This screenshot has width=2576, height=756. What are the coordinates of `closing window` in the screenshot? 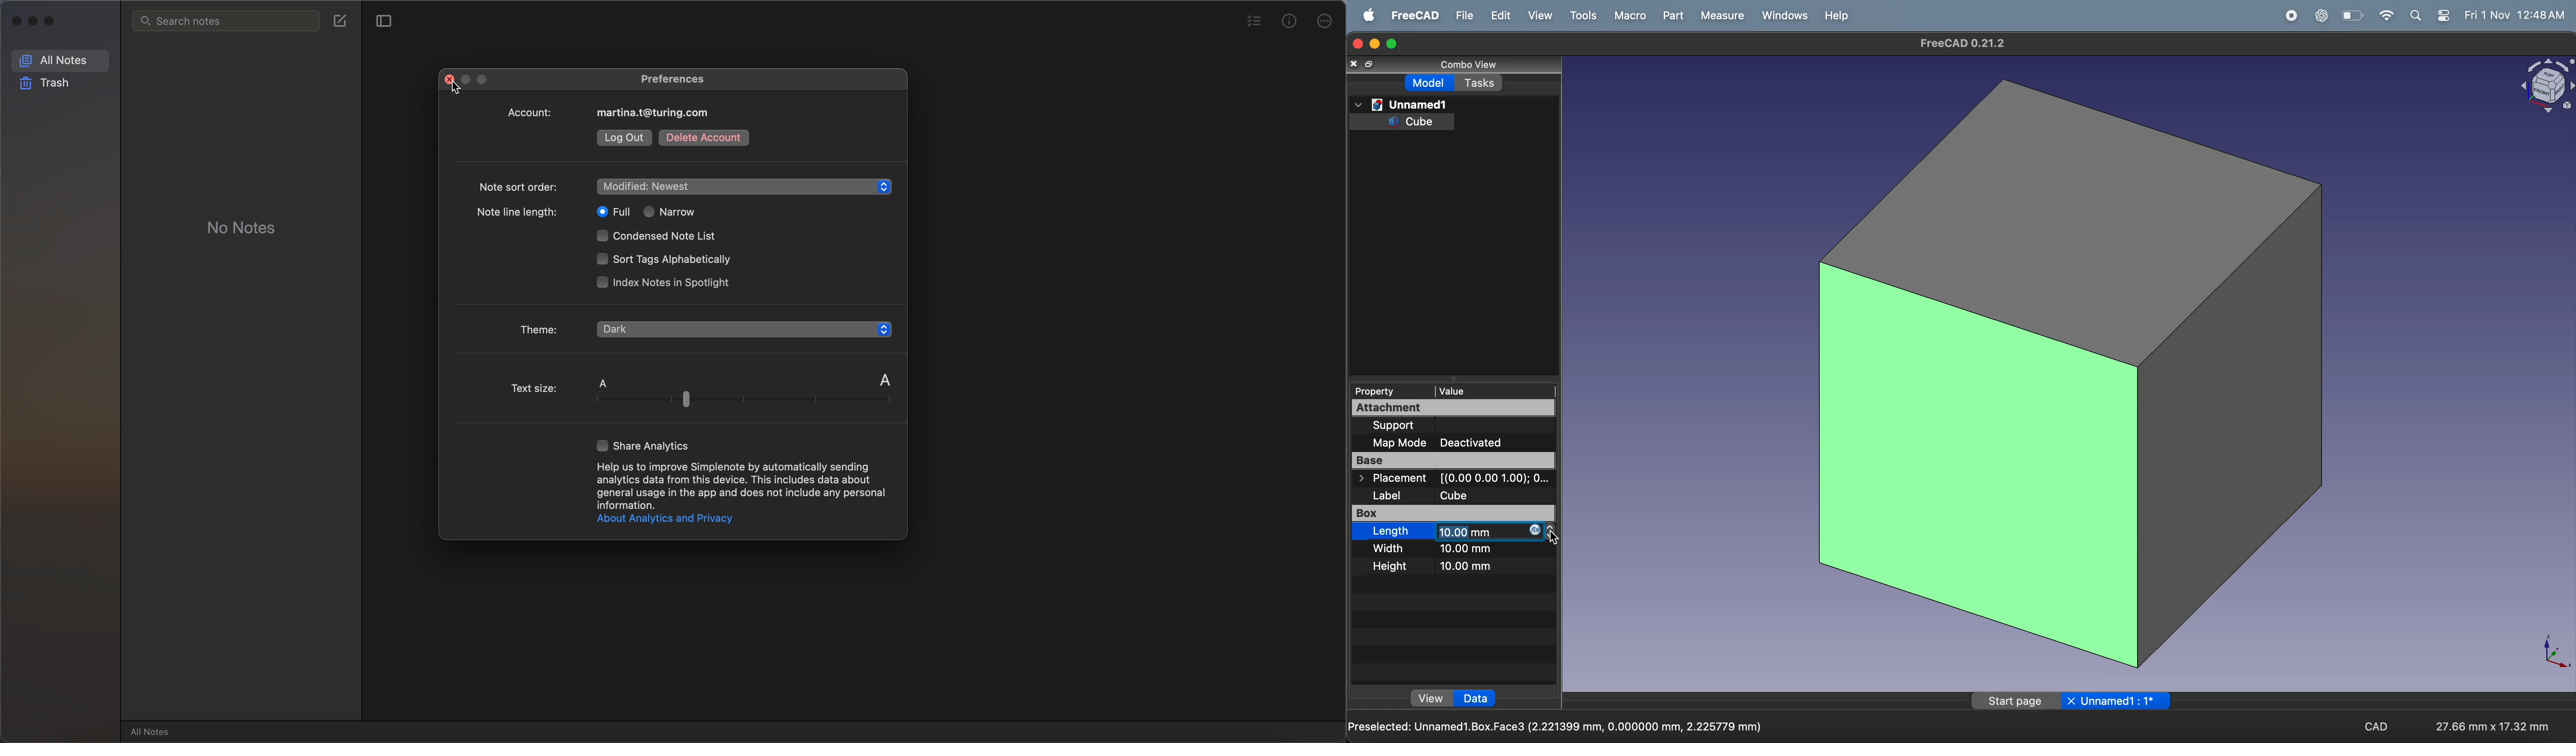 It's located at (1357, 45).